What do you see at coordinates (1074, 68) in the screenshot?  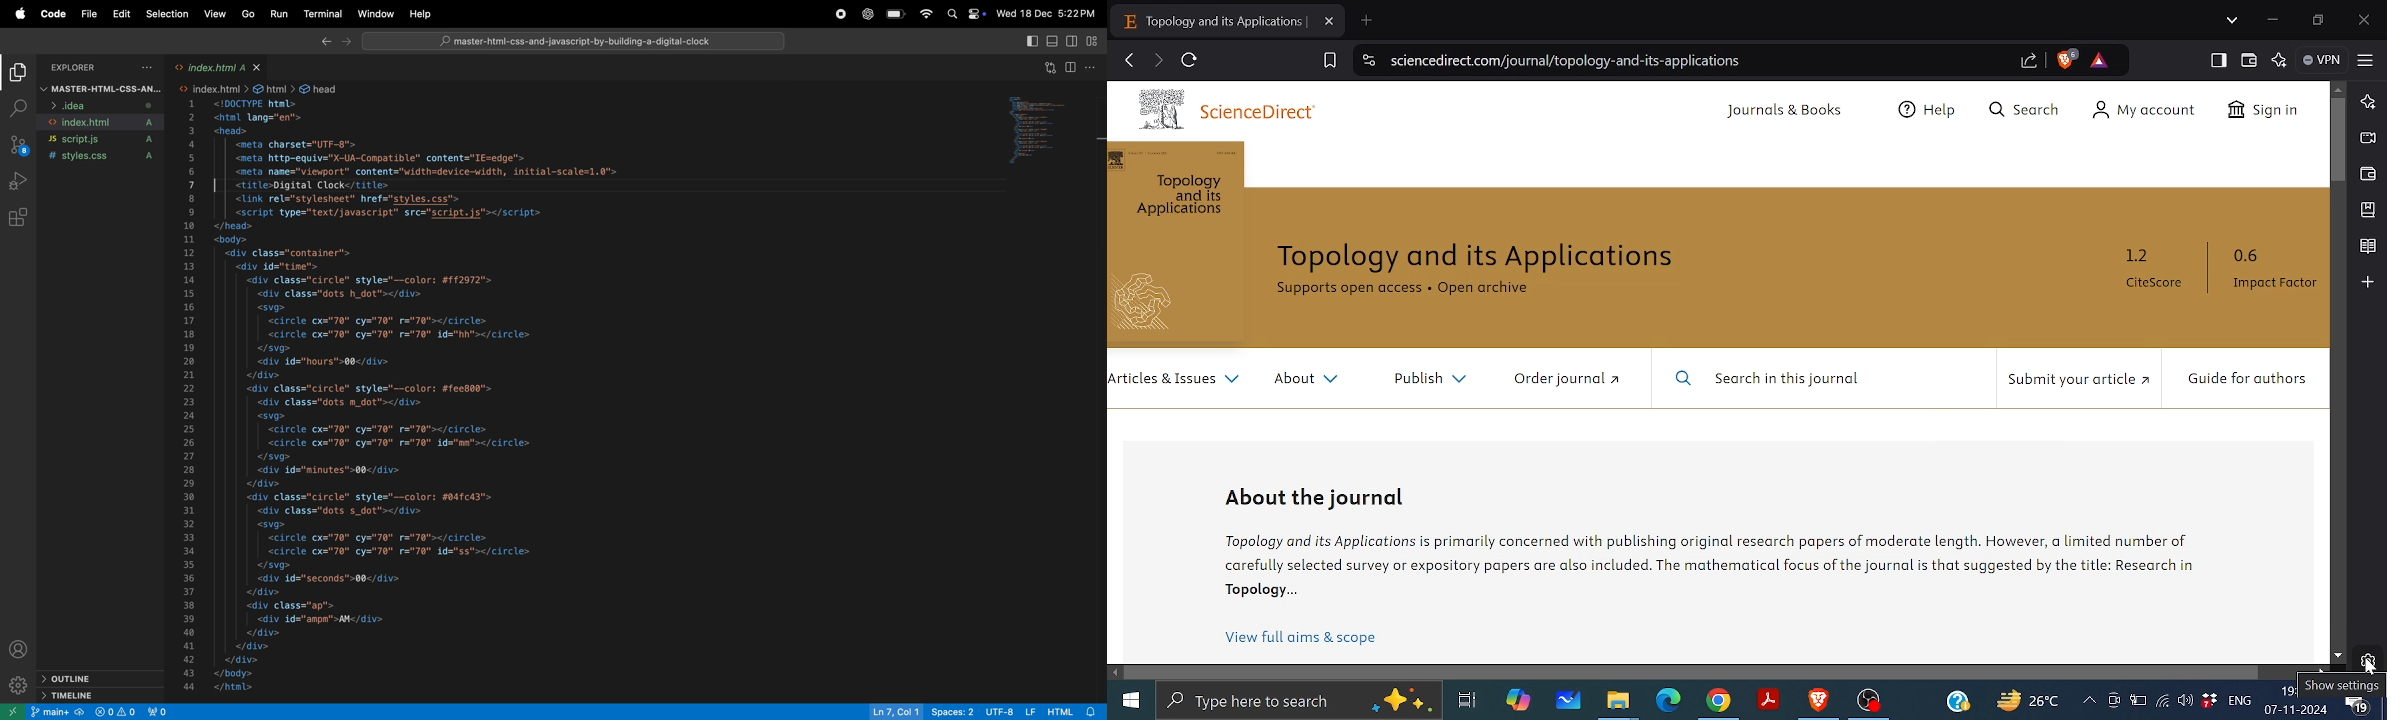 I see `split editor` at bounding box center [1074, 68].